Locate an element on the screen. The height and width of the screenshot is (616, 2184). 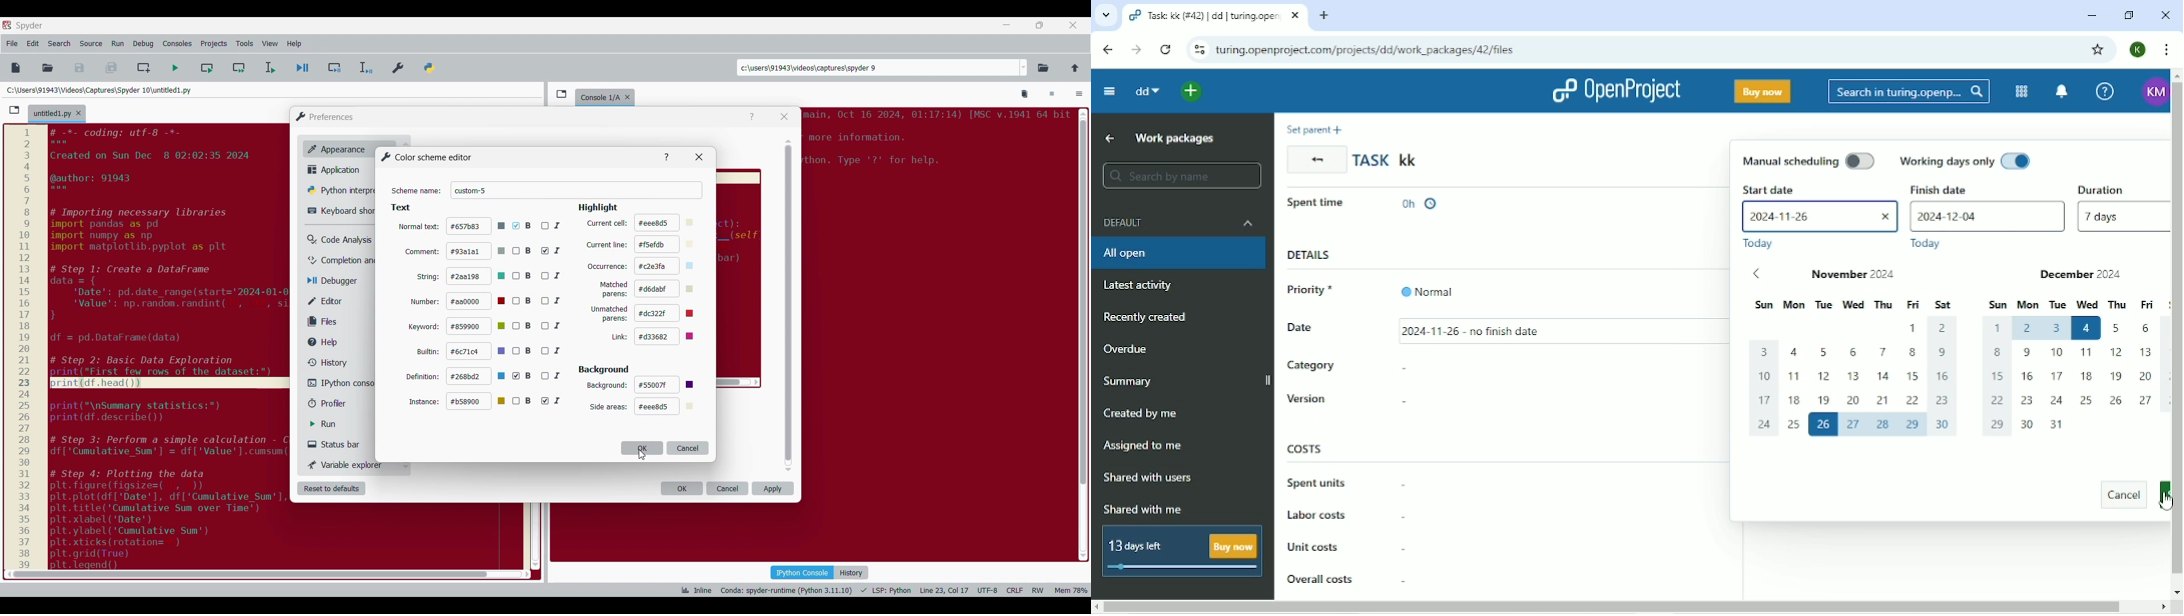
Edit menu is located at coordinates (33, 44).